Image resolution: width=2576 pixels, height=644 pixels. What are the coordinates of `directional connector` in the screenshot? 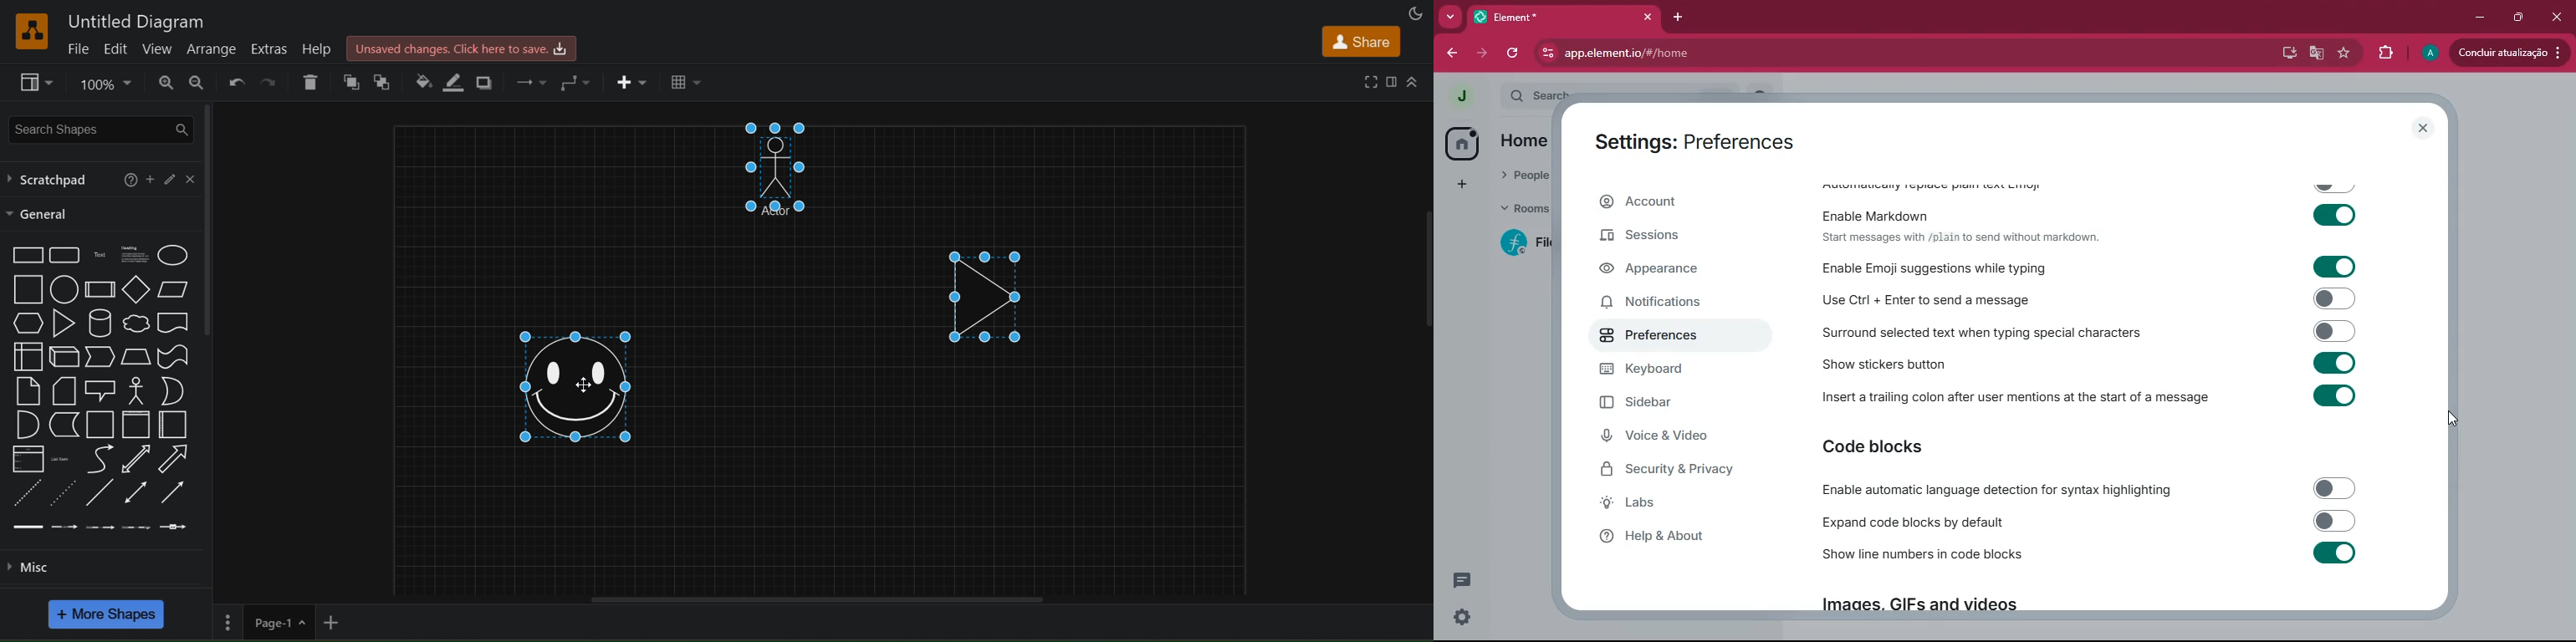 It's located at (176, 493).